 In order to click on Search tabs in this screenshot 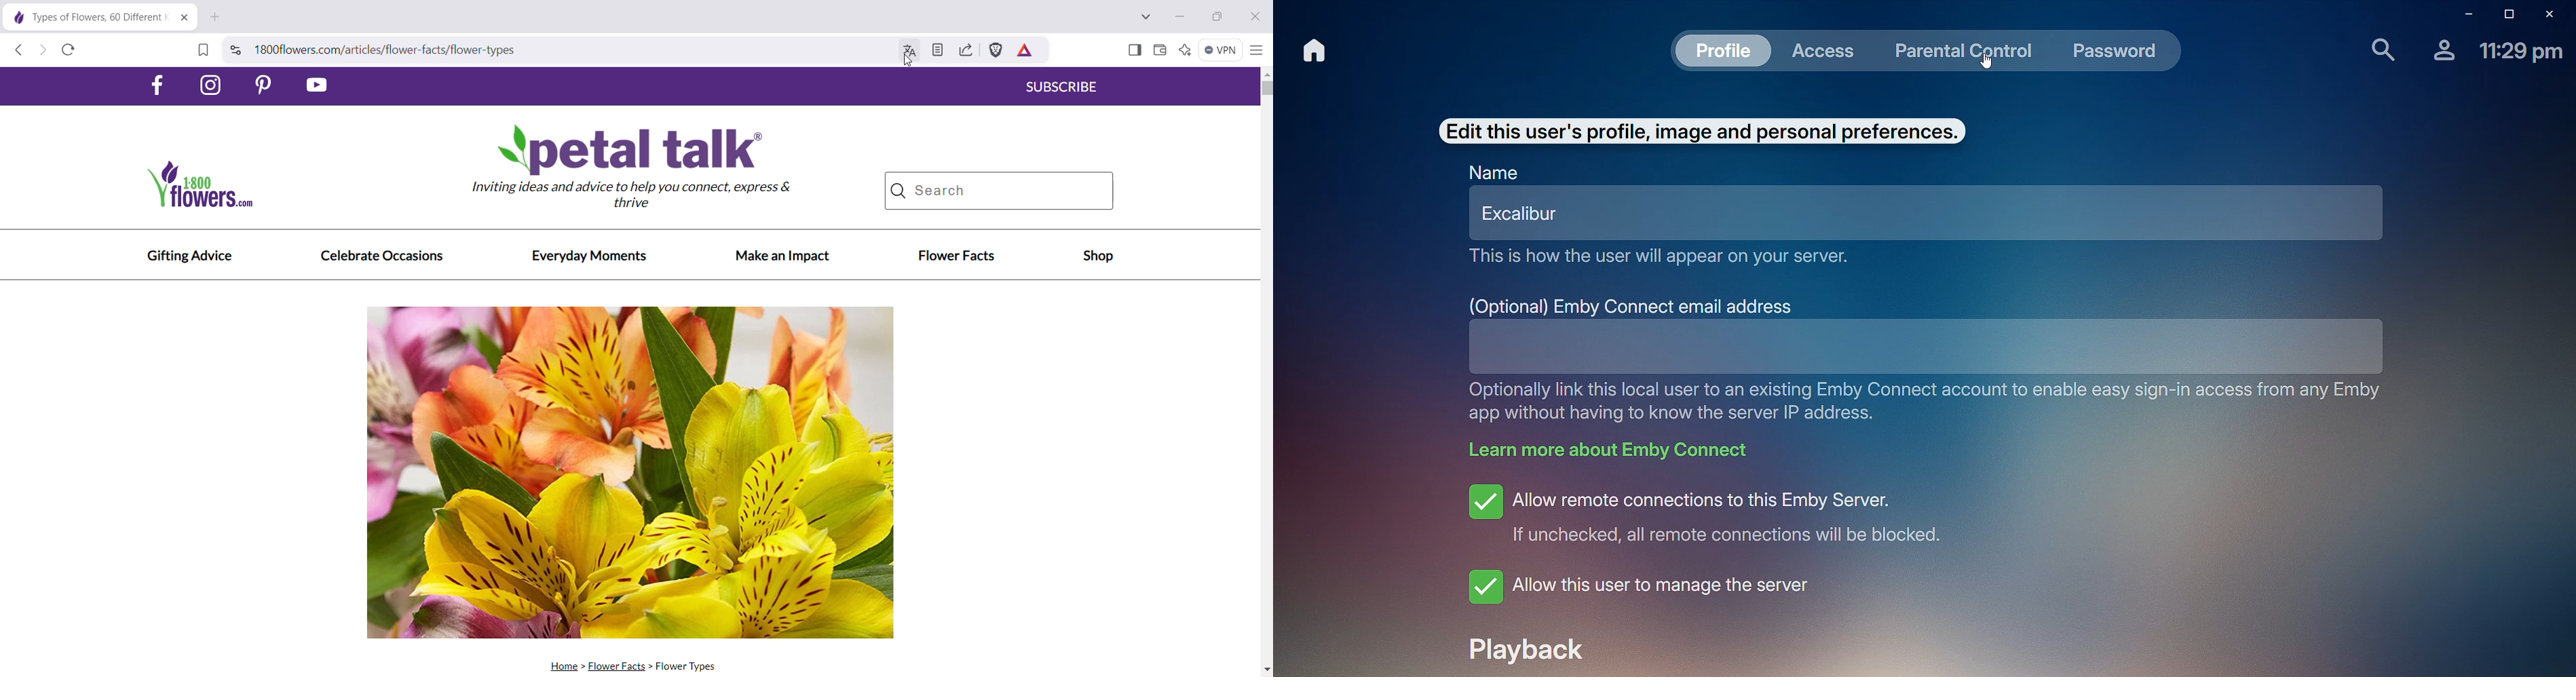, I will do `click(1145, 18)`.